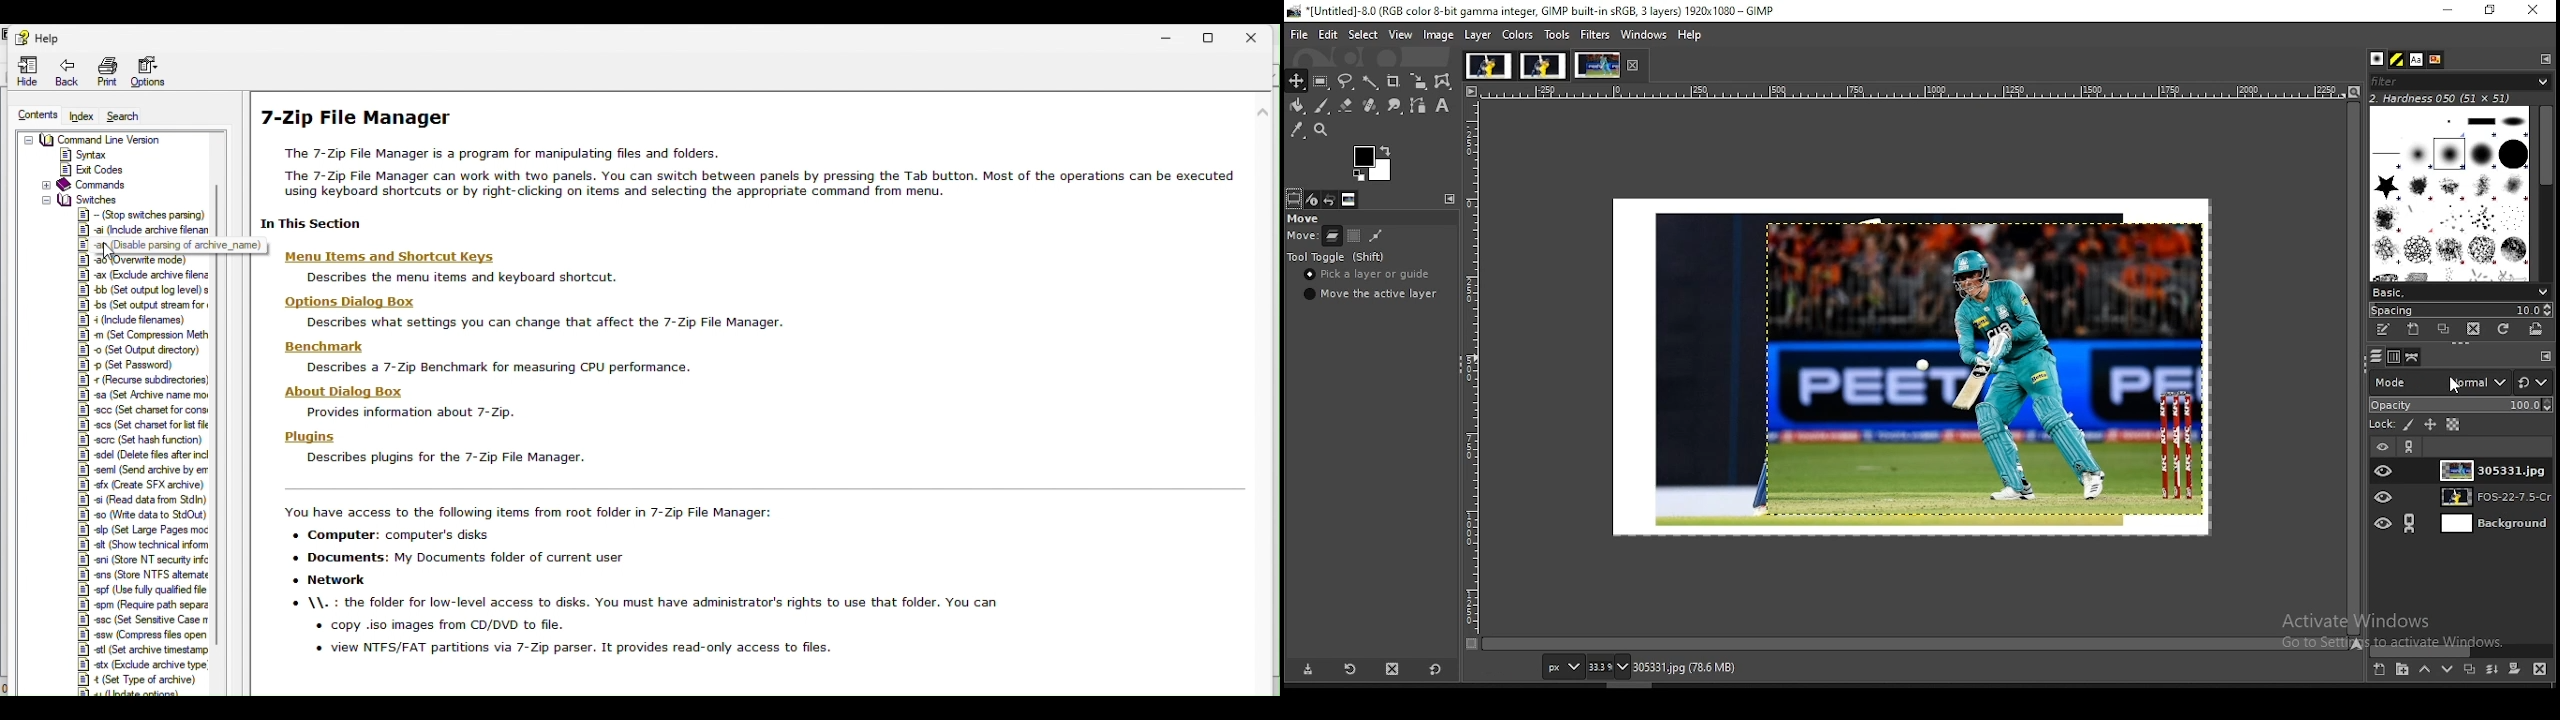 The height and width of the screenshot is (728, 2576). Describe the element at coordinates (143, 574) in the screenshot. I see `|#] ens (Store NTFS altemate` at that location.